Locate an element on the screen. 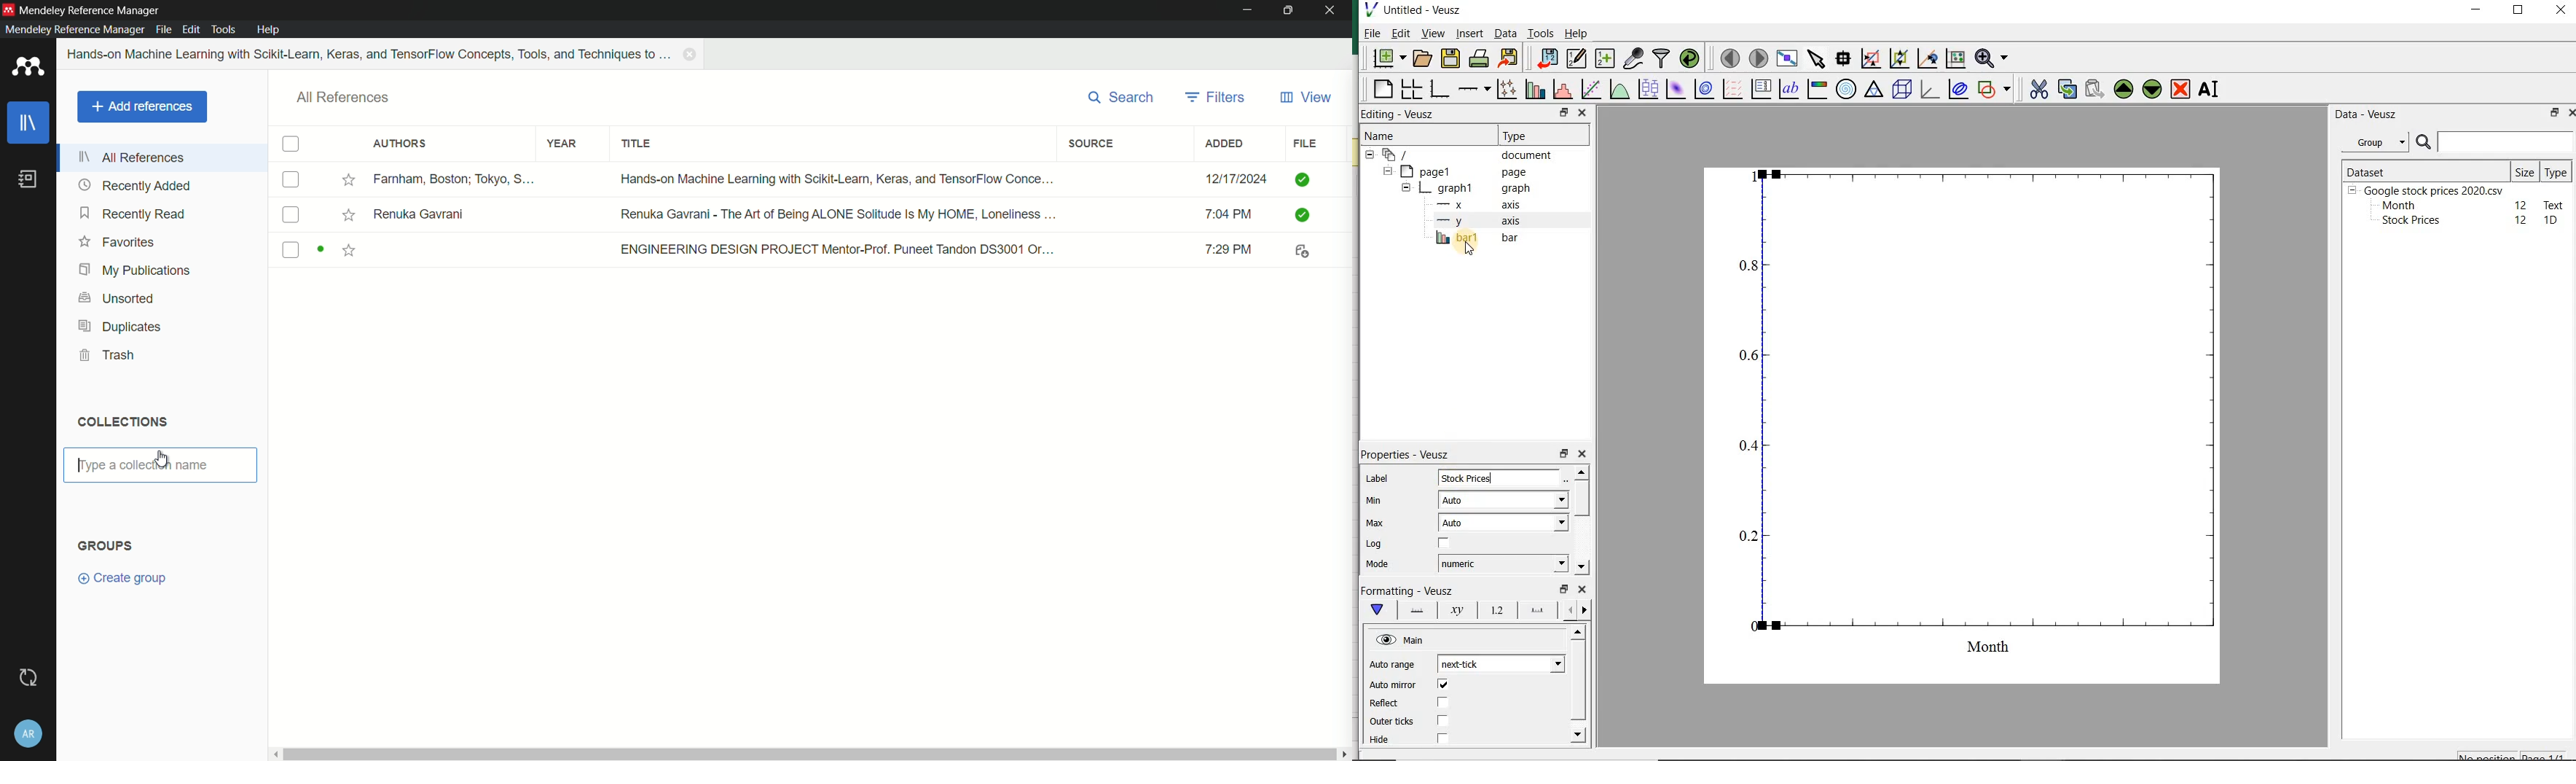 Image resolution: width=2576 pixels, height=784 pixels. app name is located at coordinates (91, 11).